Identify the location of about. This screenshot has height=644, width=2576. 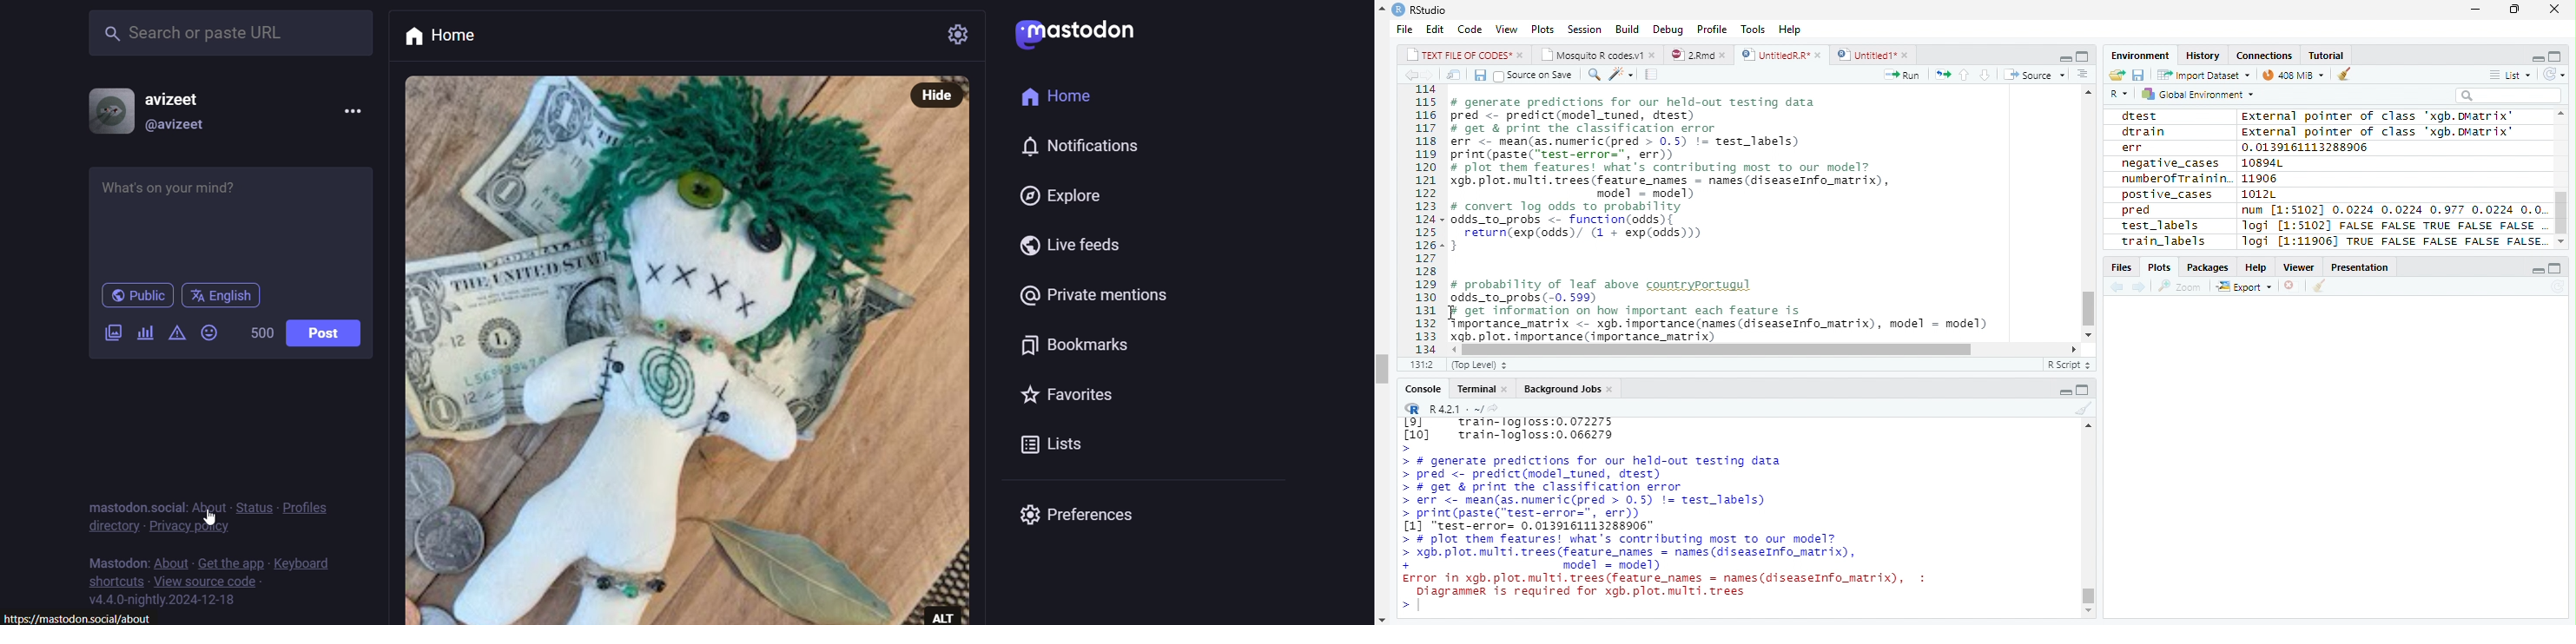
(208, 503).